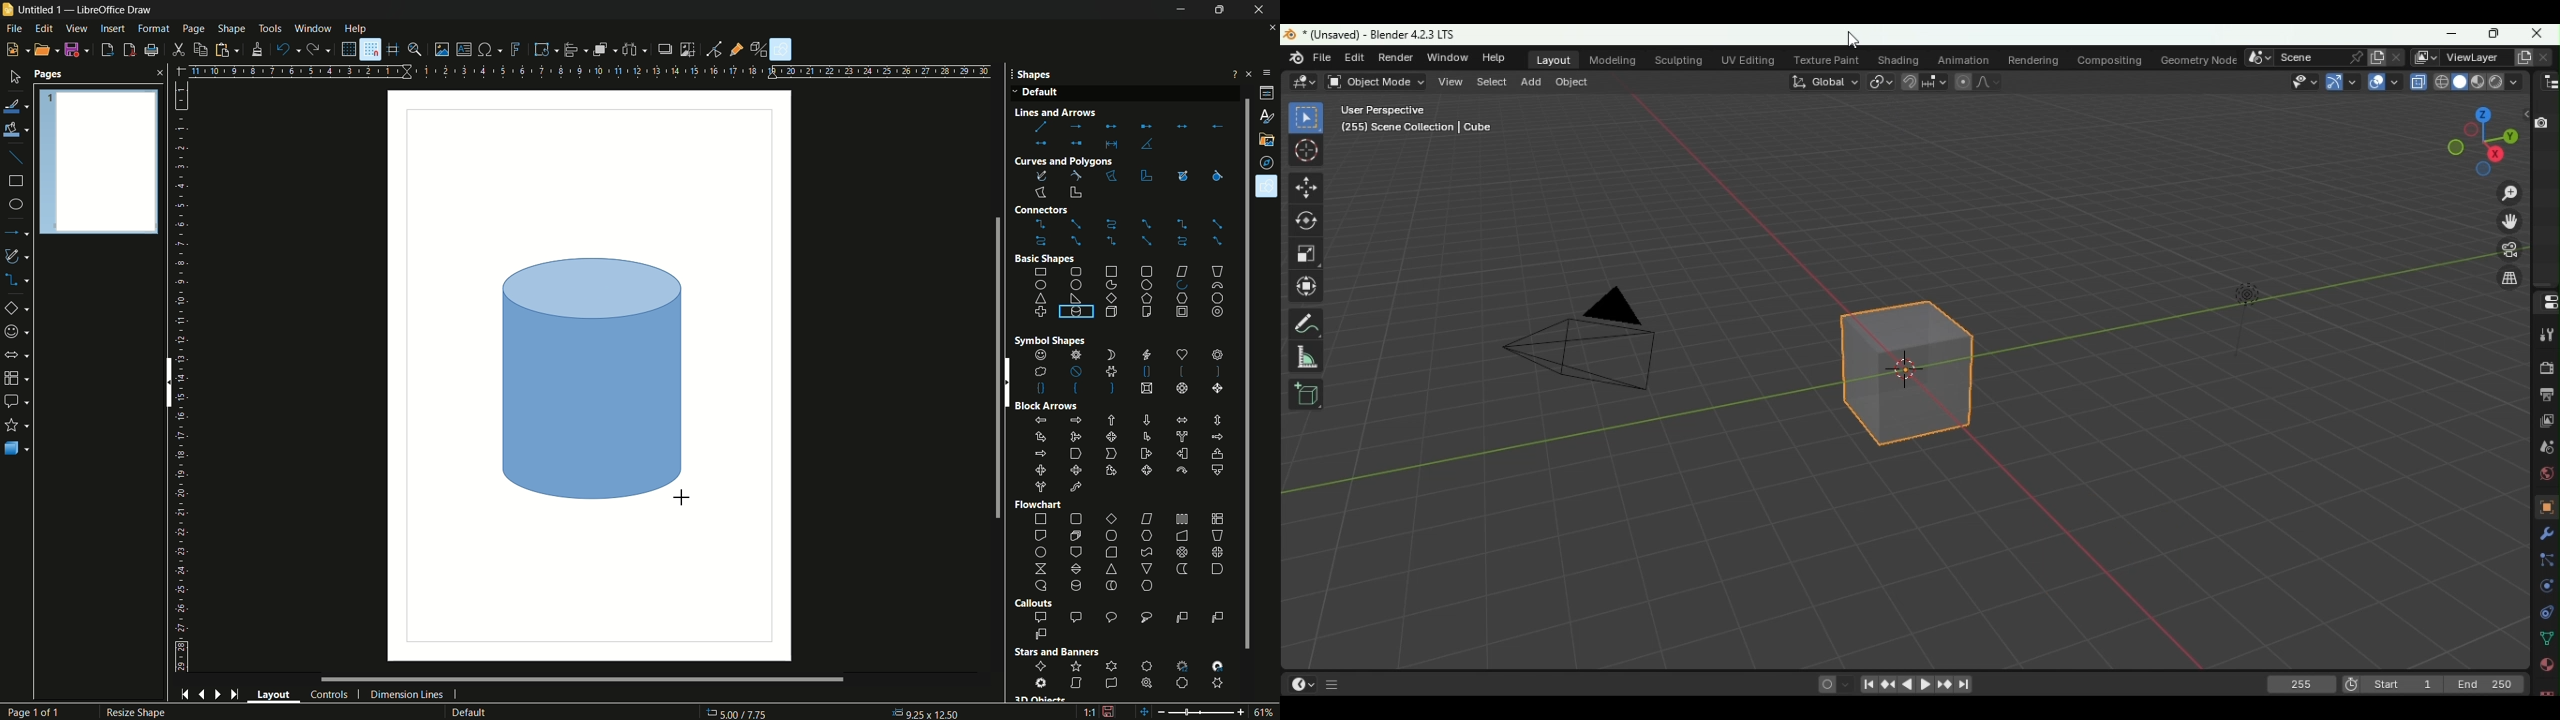 The height and width of the screenshot is (728, 2576). Describe the element at coordinates (489, 51) in the screenshot. I see `insert special characters` at that location.